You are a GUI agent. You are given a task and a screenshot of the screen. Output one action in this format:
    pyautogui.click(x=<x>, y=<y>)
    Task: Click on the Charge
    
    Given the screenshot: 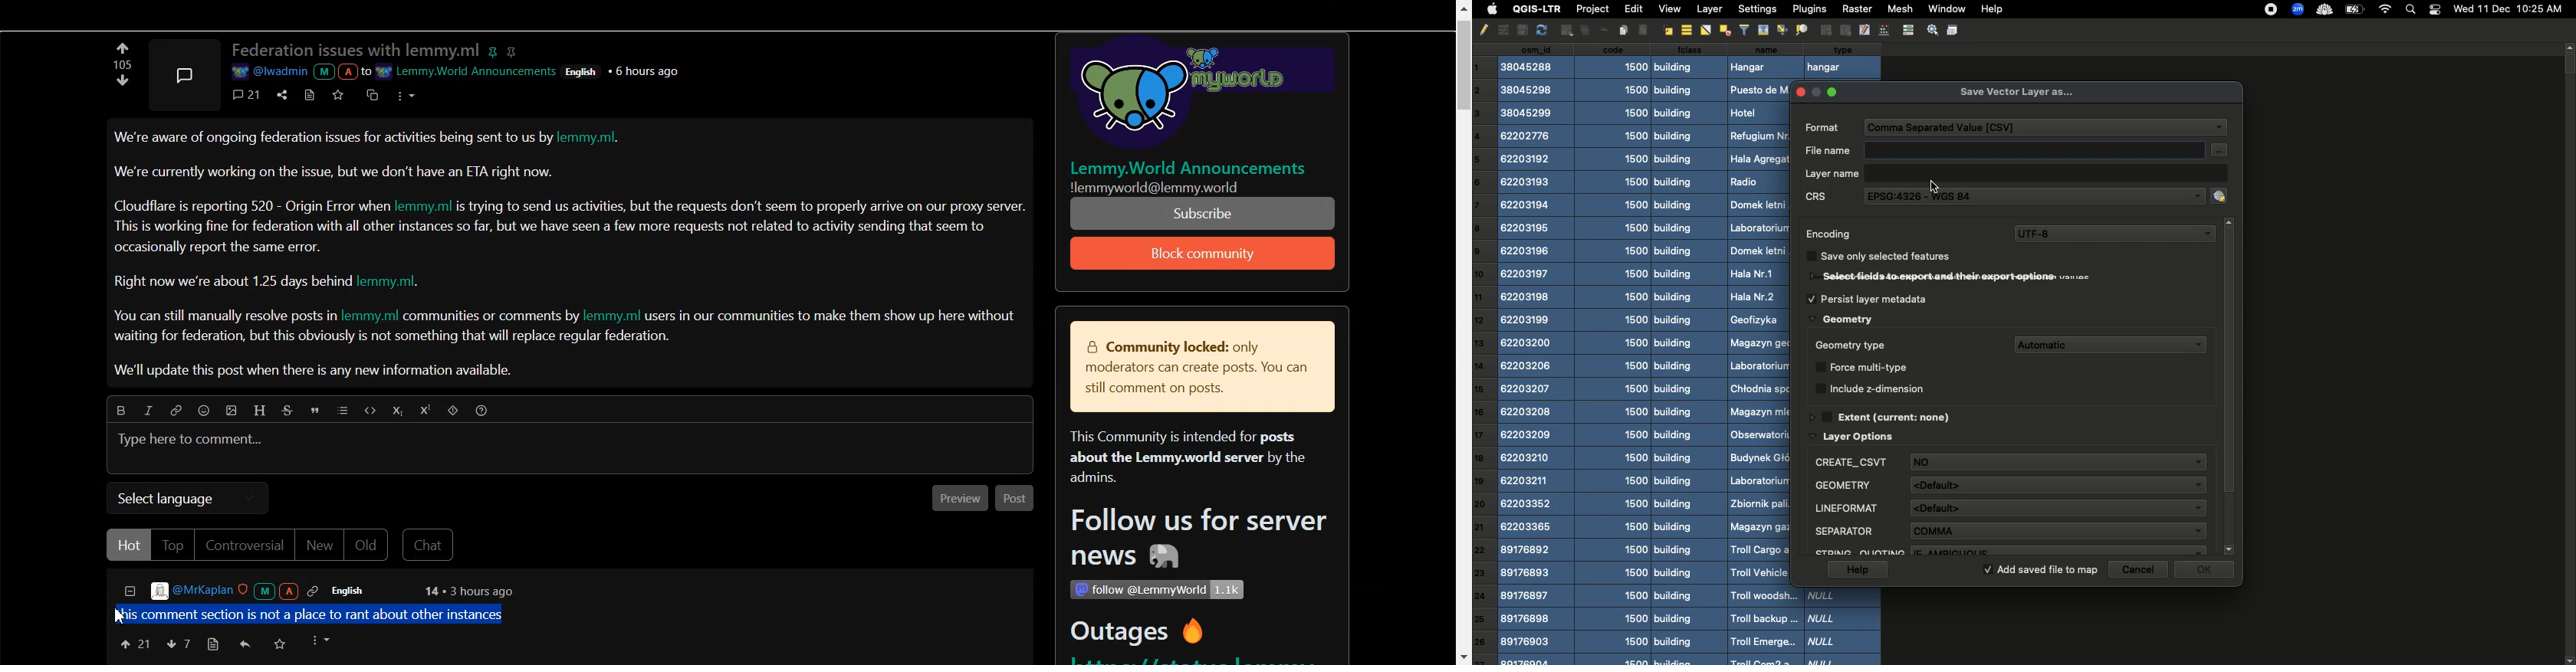 What is the action you would take?
    pyautogui.click(x=2354, y=10)
    